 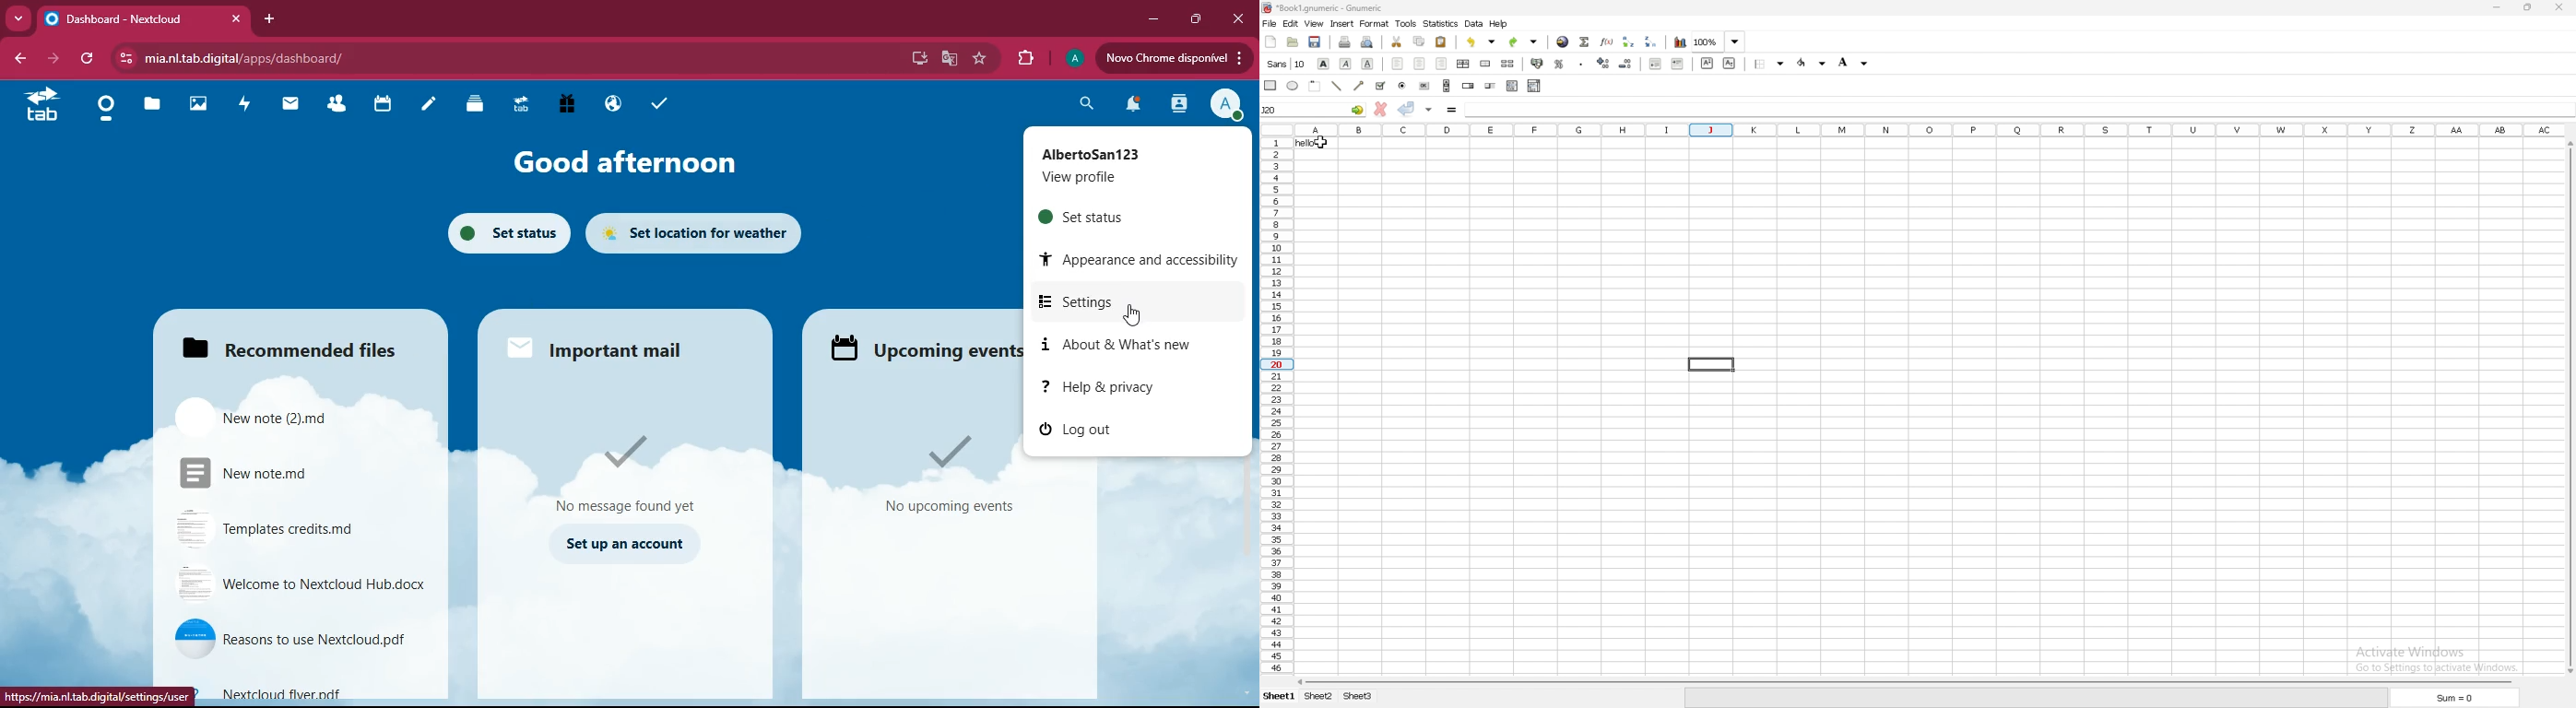 What do you see at coordinates (1294, 43) in the screenshot?
I see `open` at bounding box center [1294, 43].